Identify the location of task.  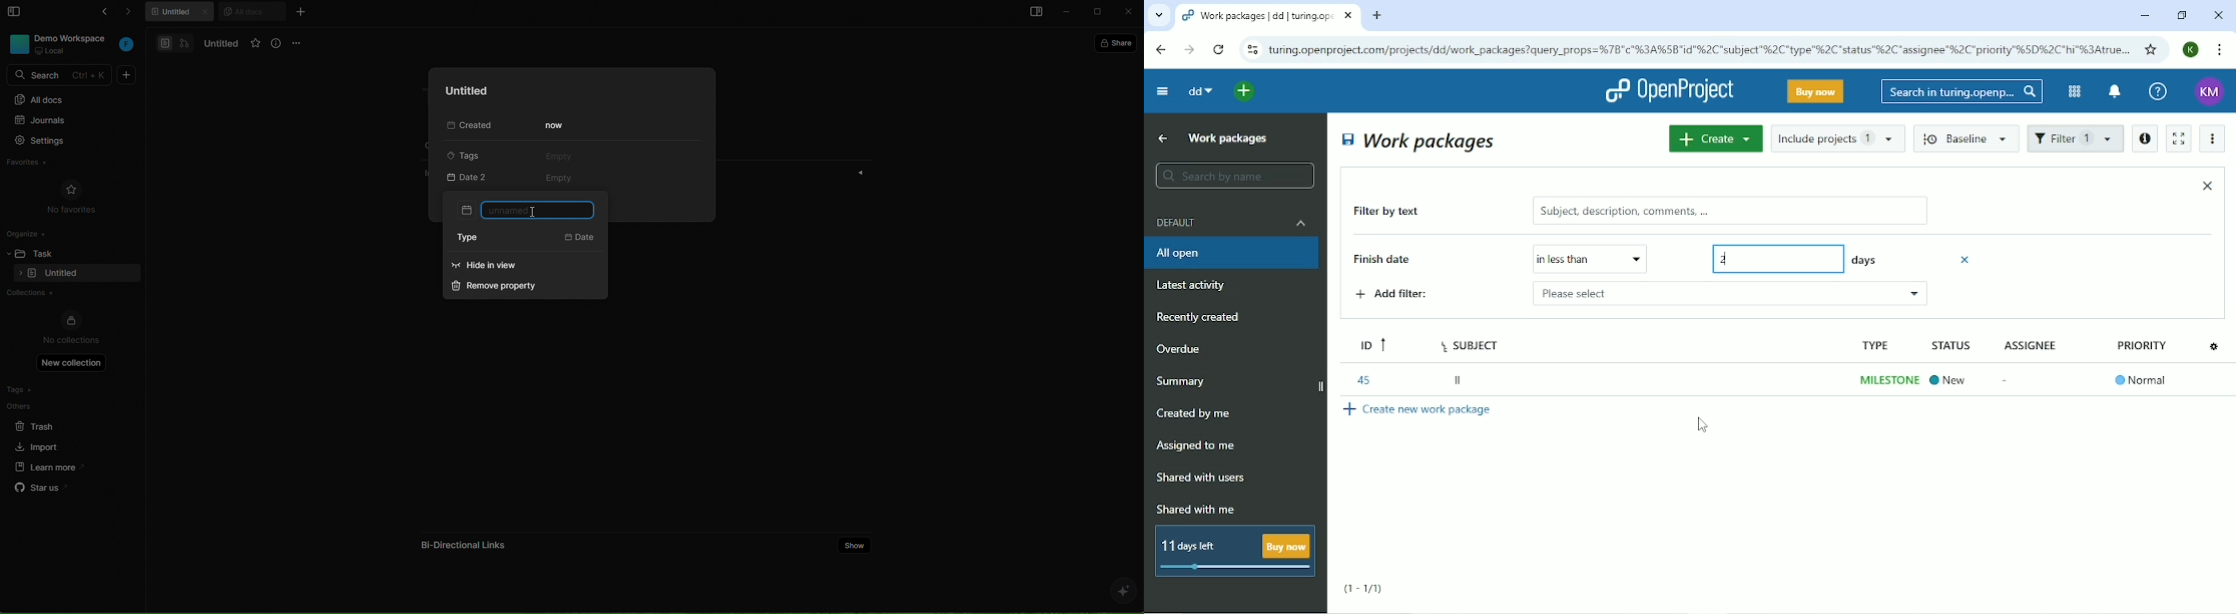
(48, 252).